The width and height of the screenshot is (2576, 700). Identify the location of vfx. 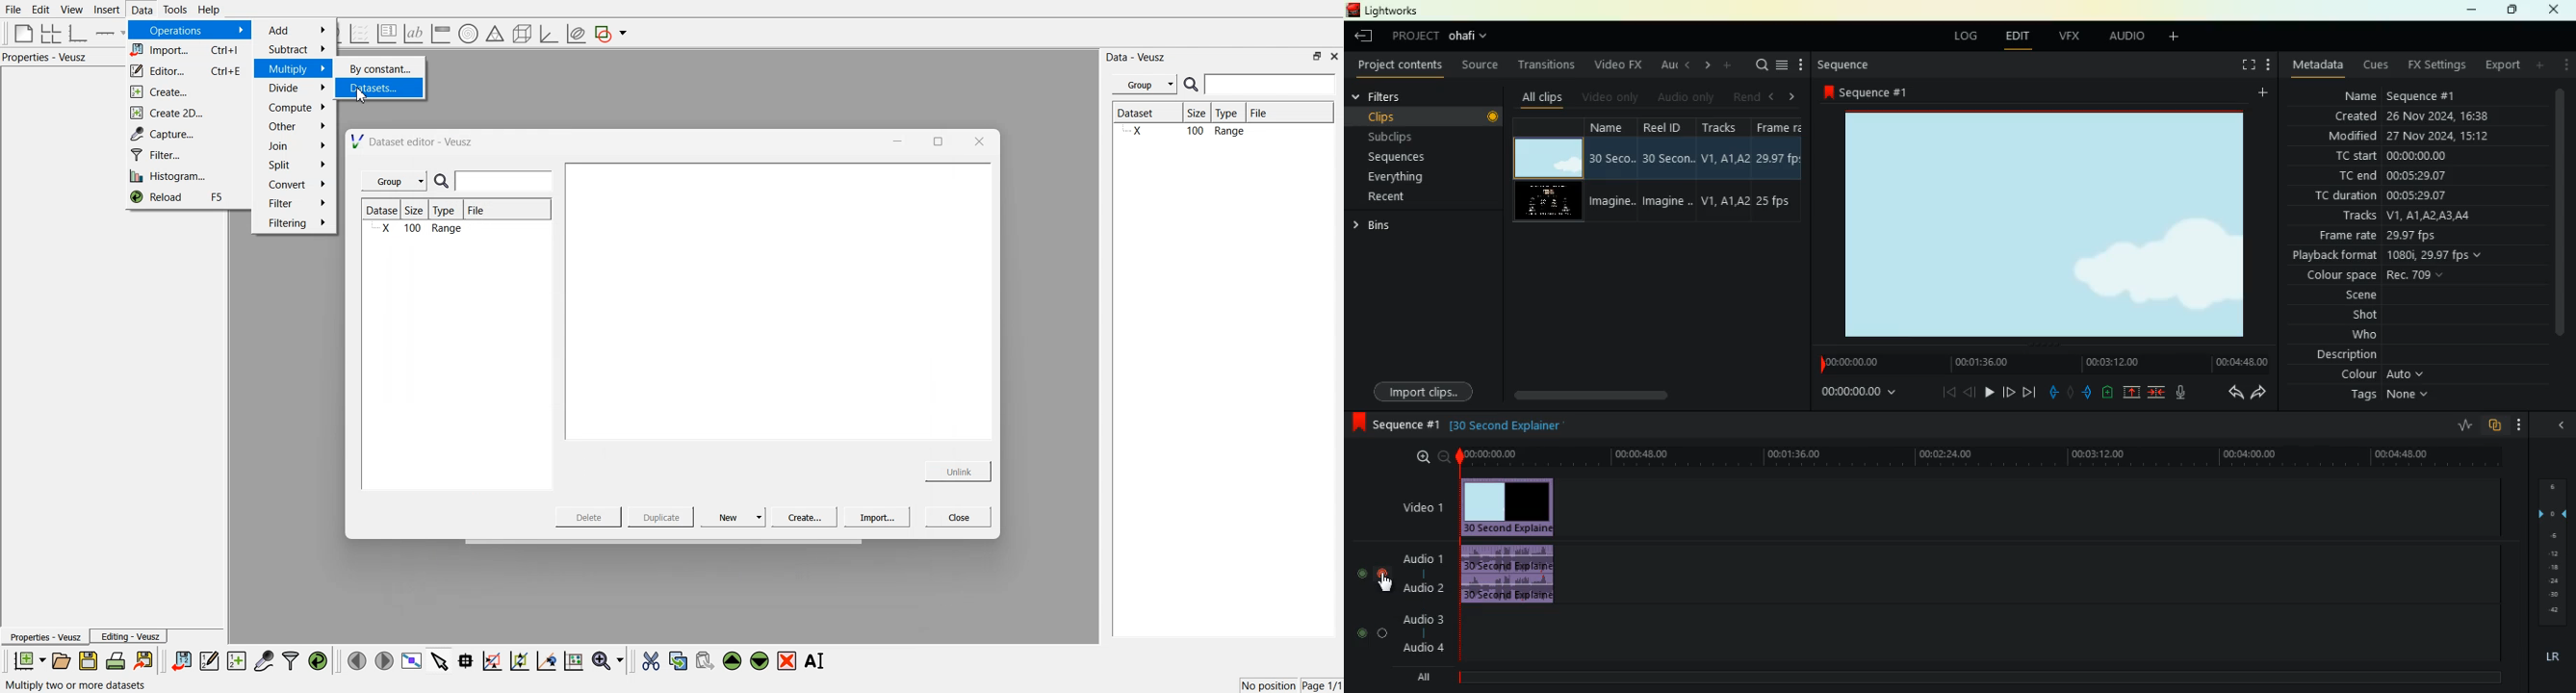
(2071, 37).